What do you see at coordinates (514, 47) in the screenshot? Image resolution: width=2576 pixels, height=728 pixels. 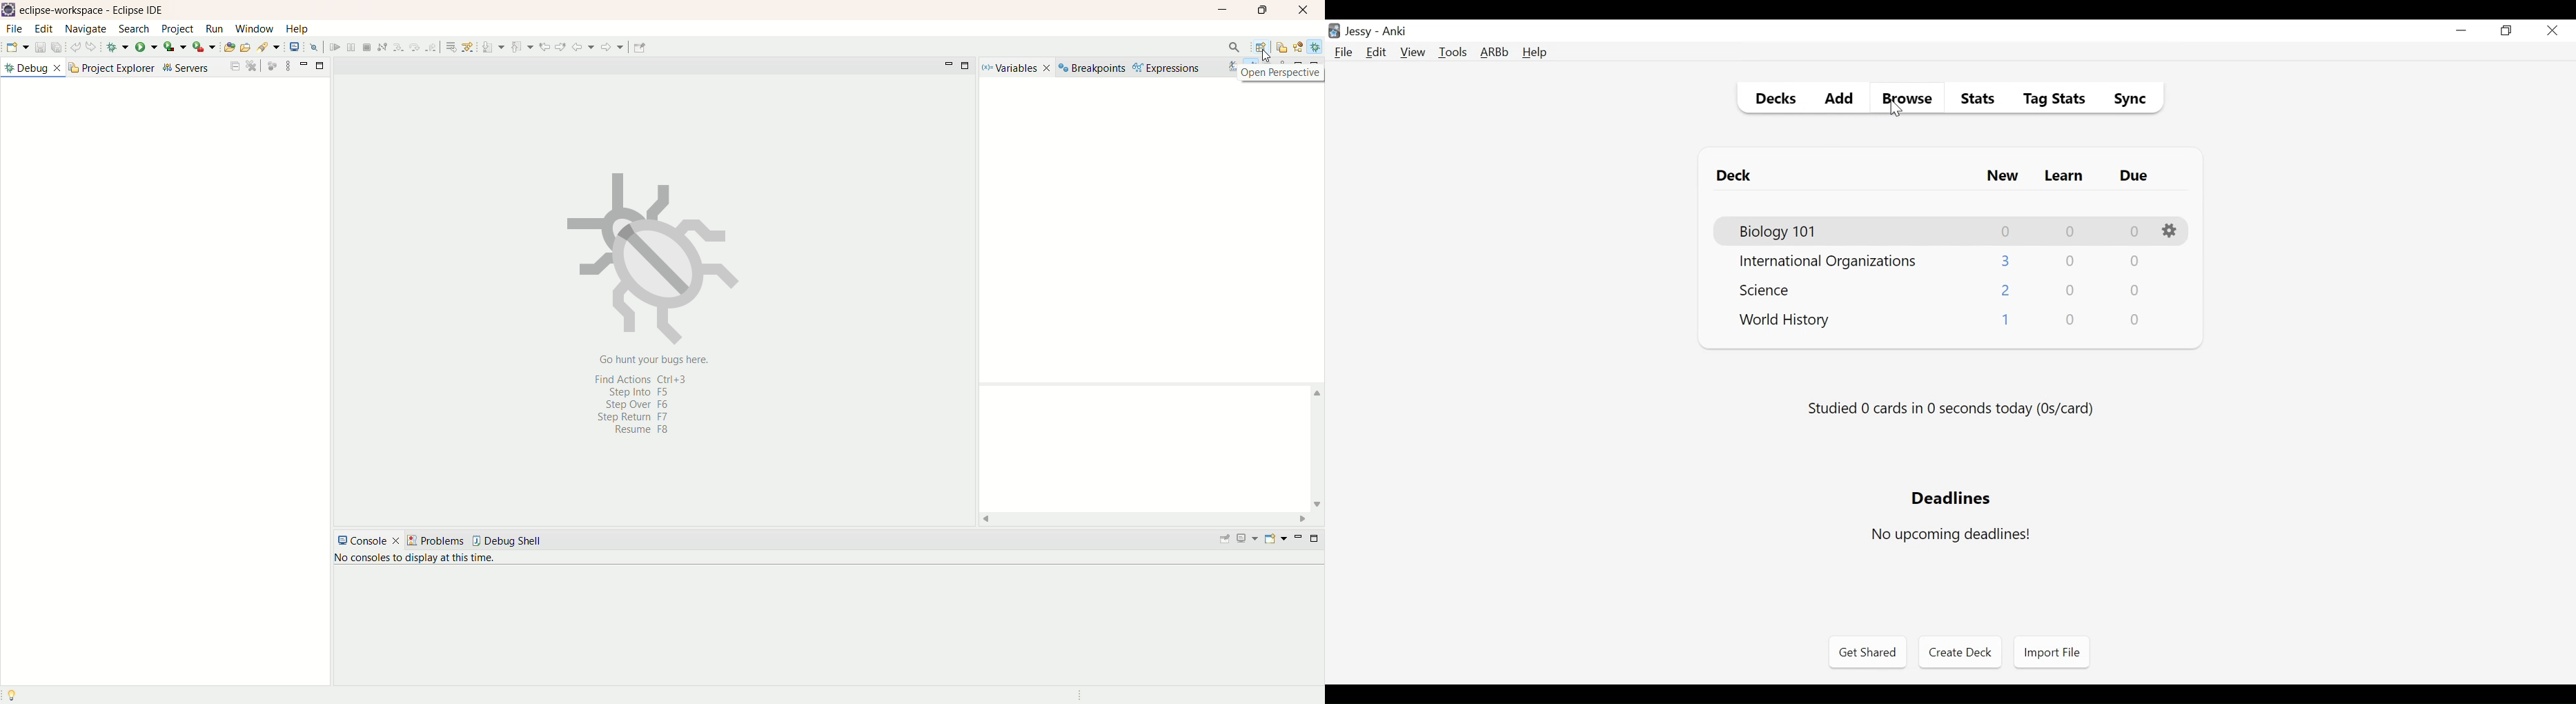 I see `step over` at bounding box center [514, 47].